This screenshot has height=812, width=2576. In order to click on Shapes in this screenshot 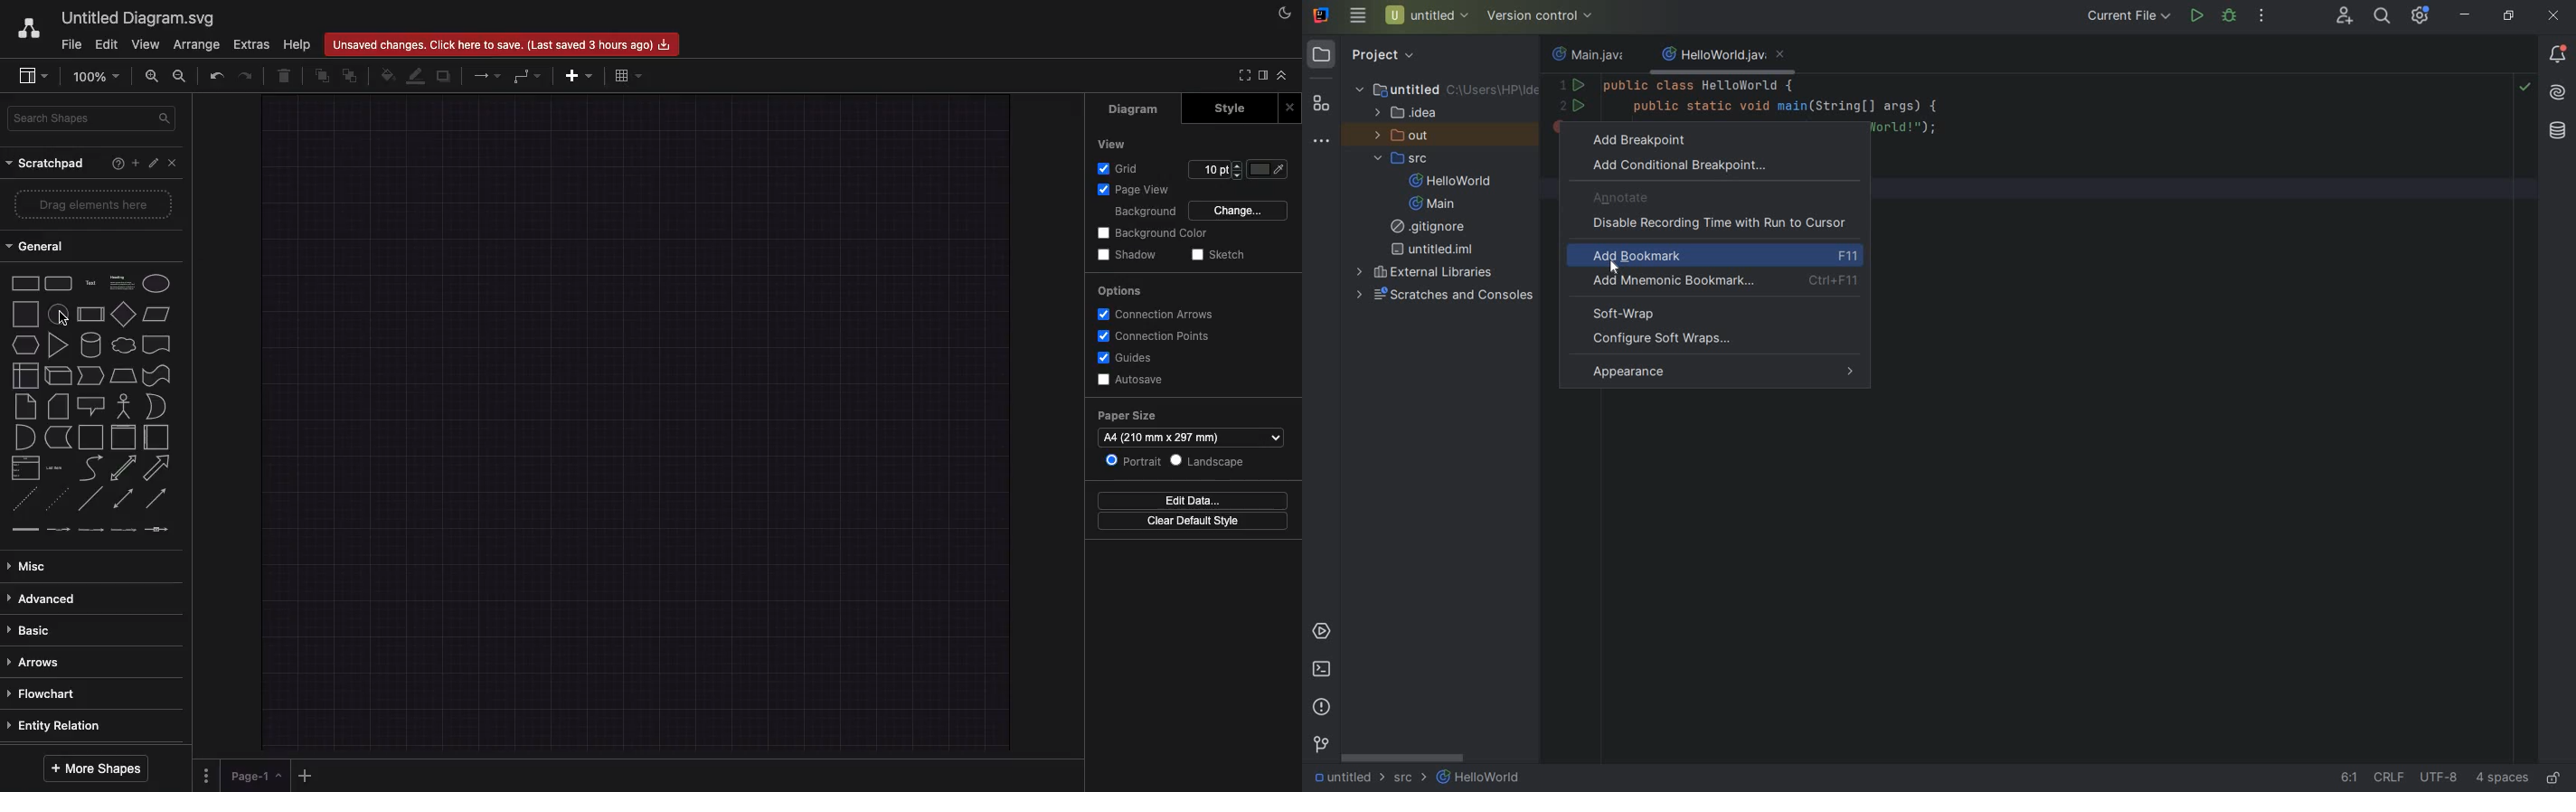, I will do `click(90, 408)`.